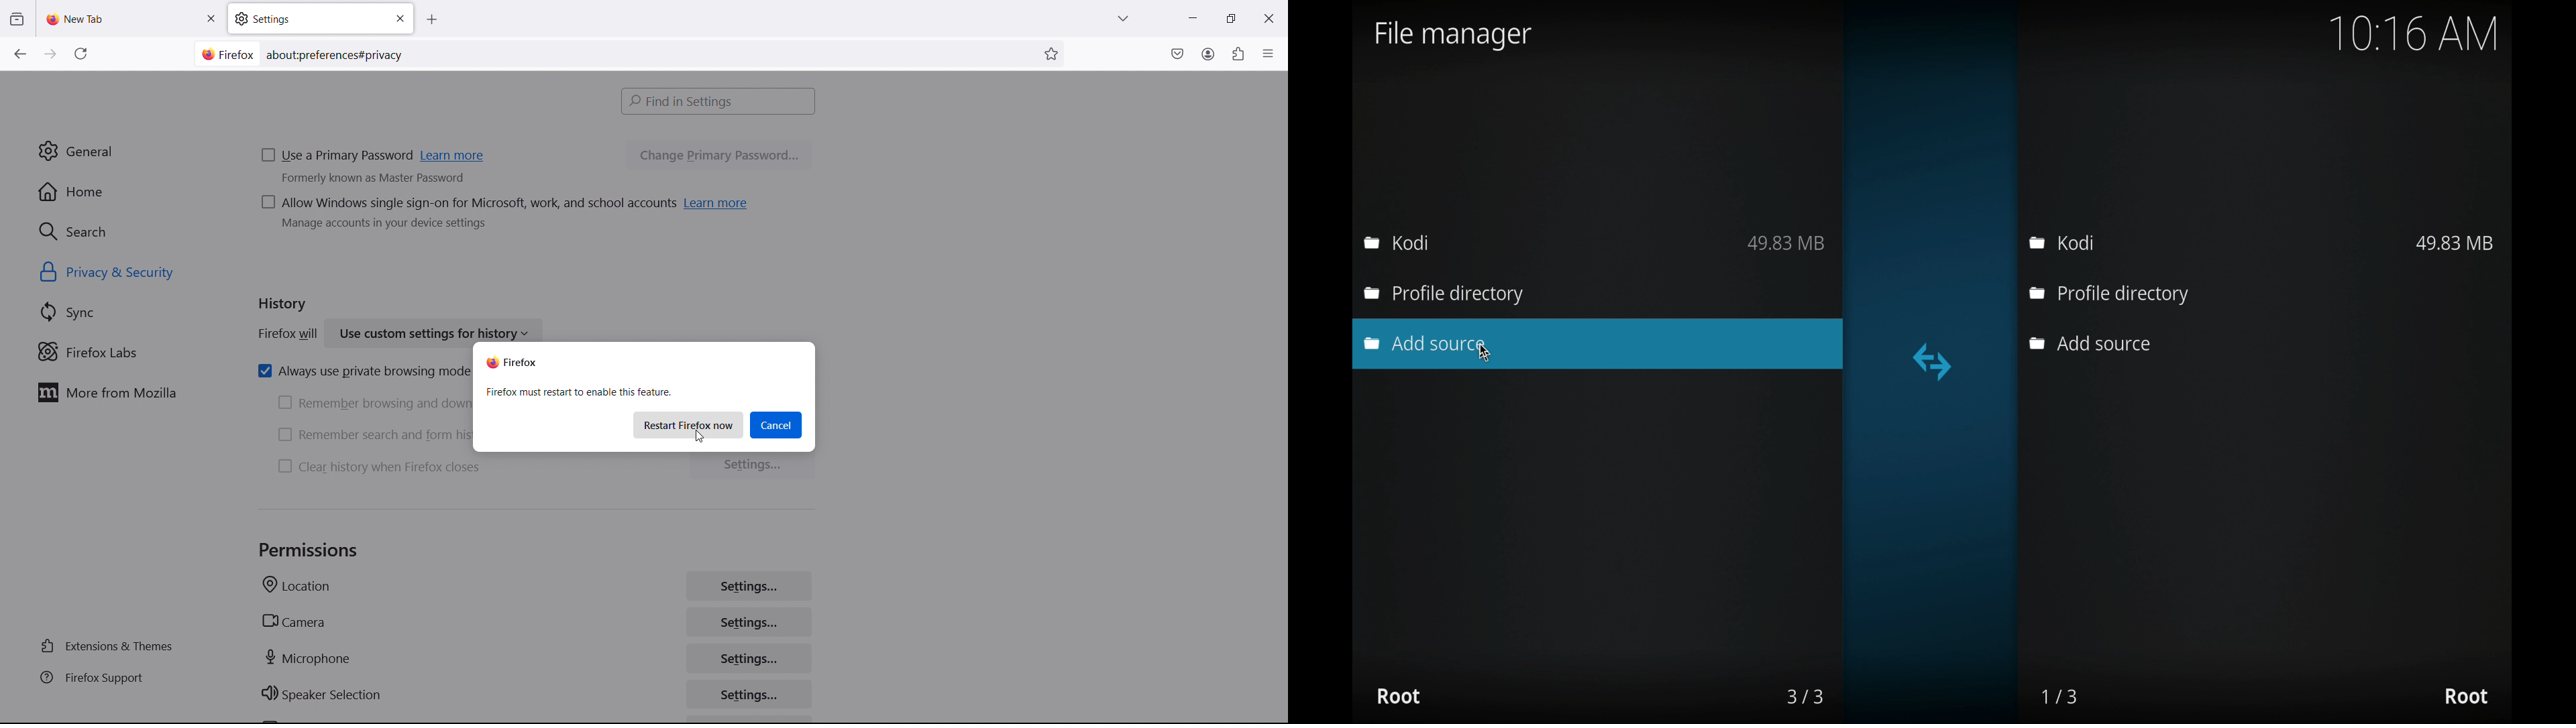 The height and width of the screenshot is (728, 2576). I want to click on 3/3, so click(1804, 697).